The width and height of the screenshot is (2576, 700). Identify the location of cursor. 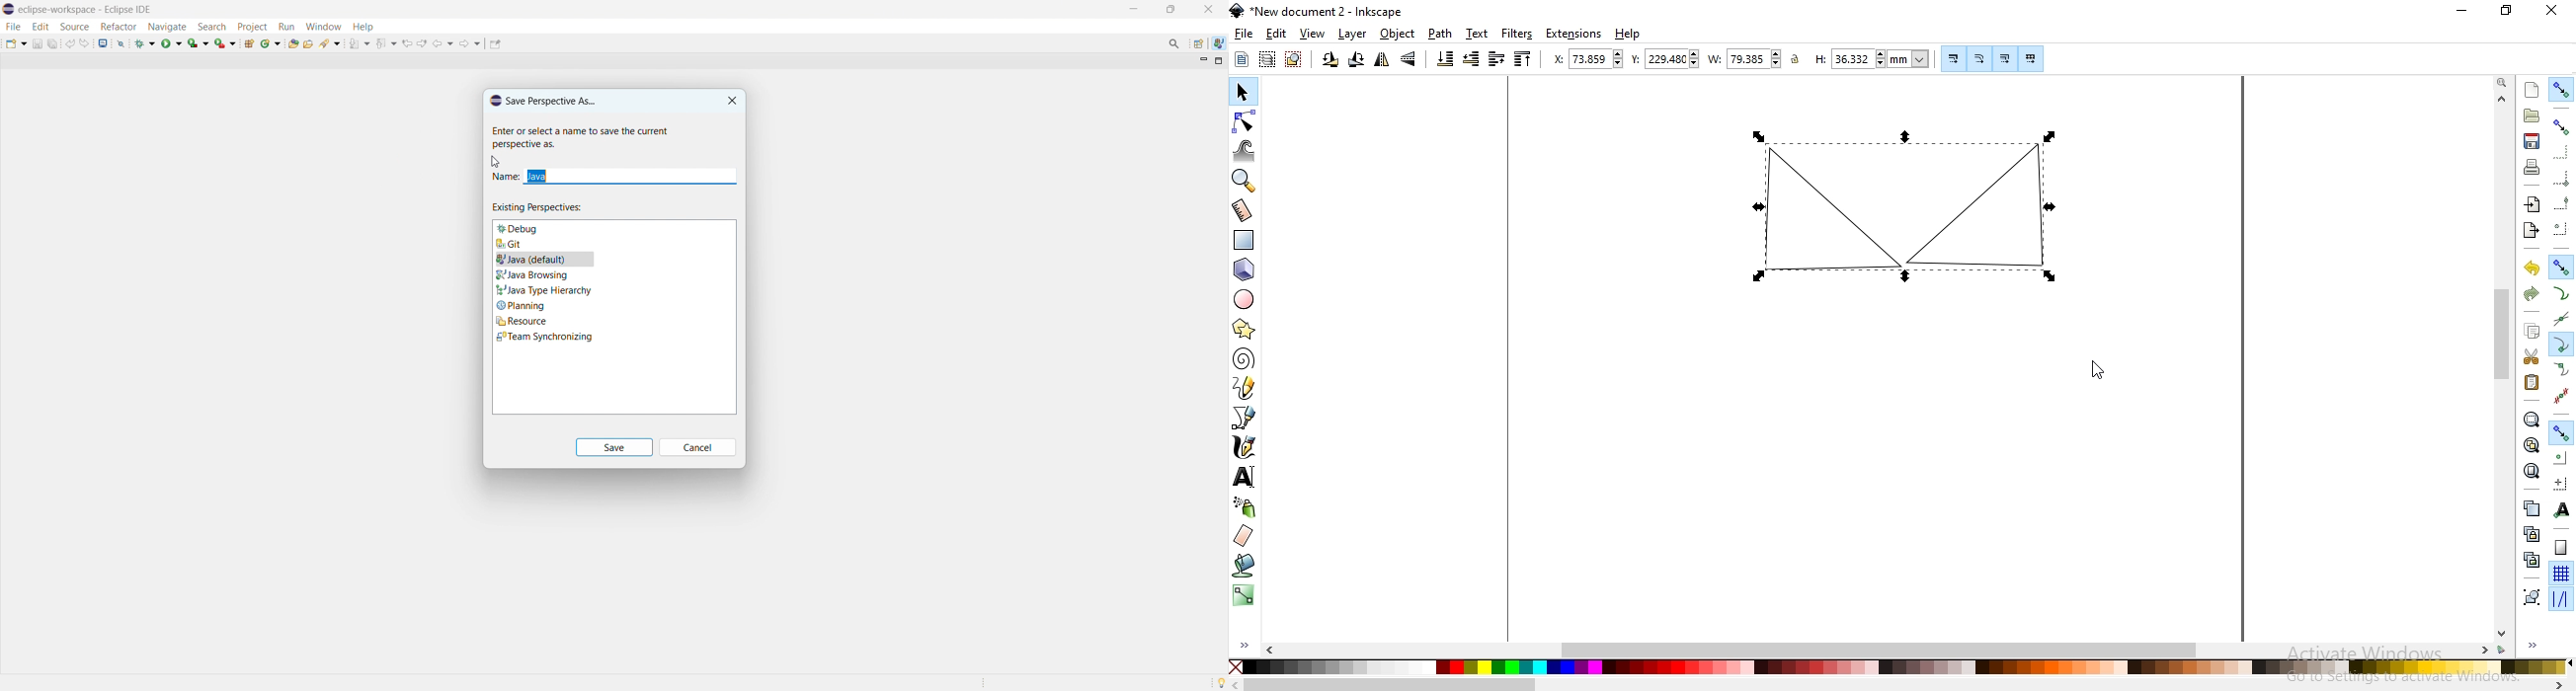
(2094, 365).